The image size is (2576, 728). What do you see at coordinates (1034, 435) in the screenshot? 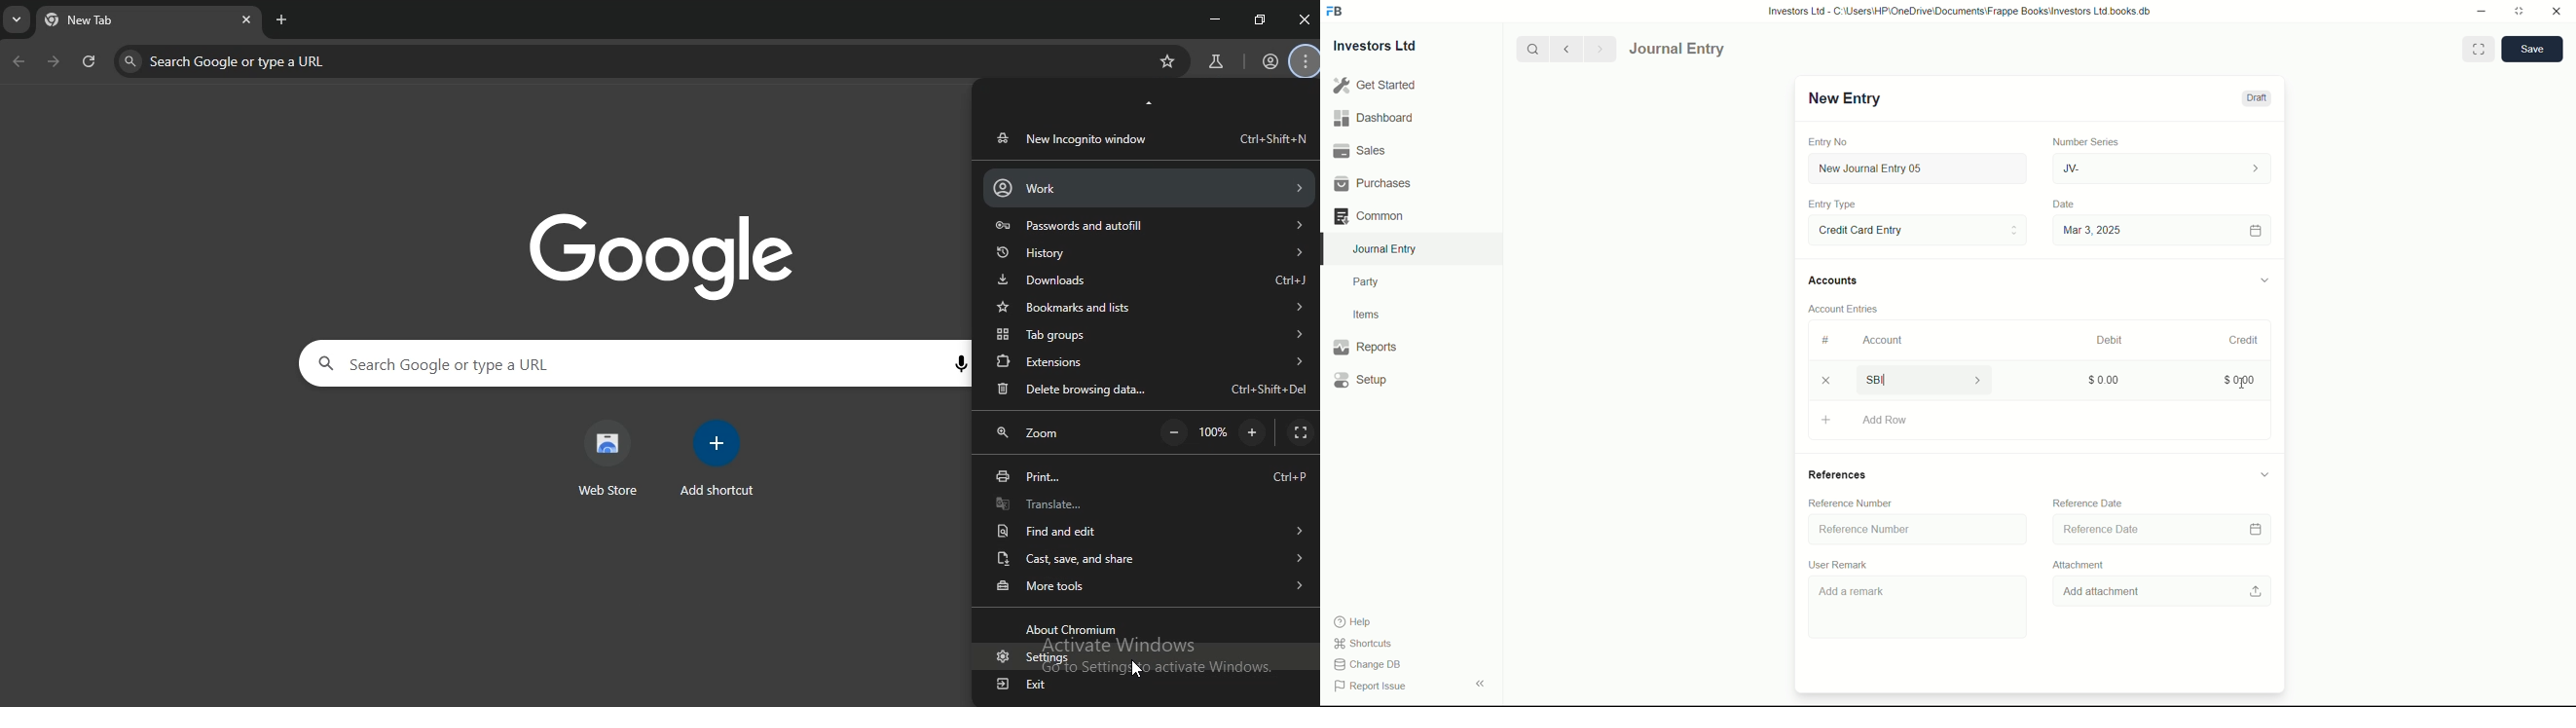
I see `zoom` at bounding box center [1034, 435].